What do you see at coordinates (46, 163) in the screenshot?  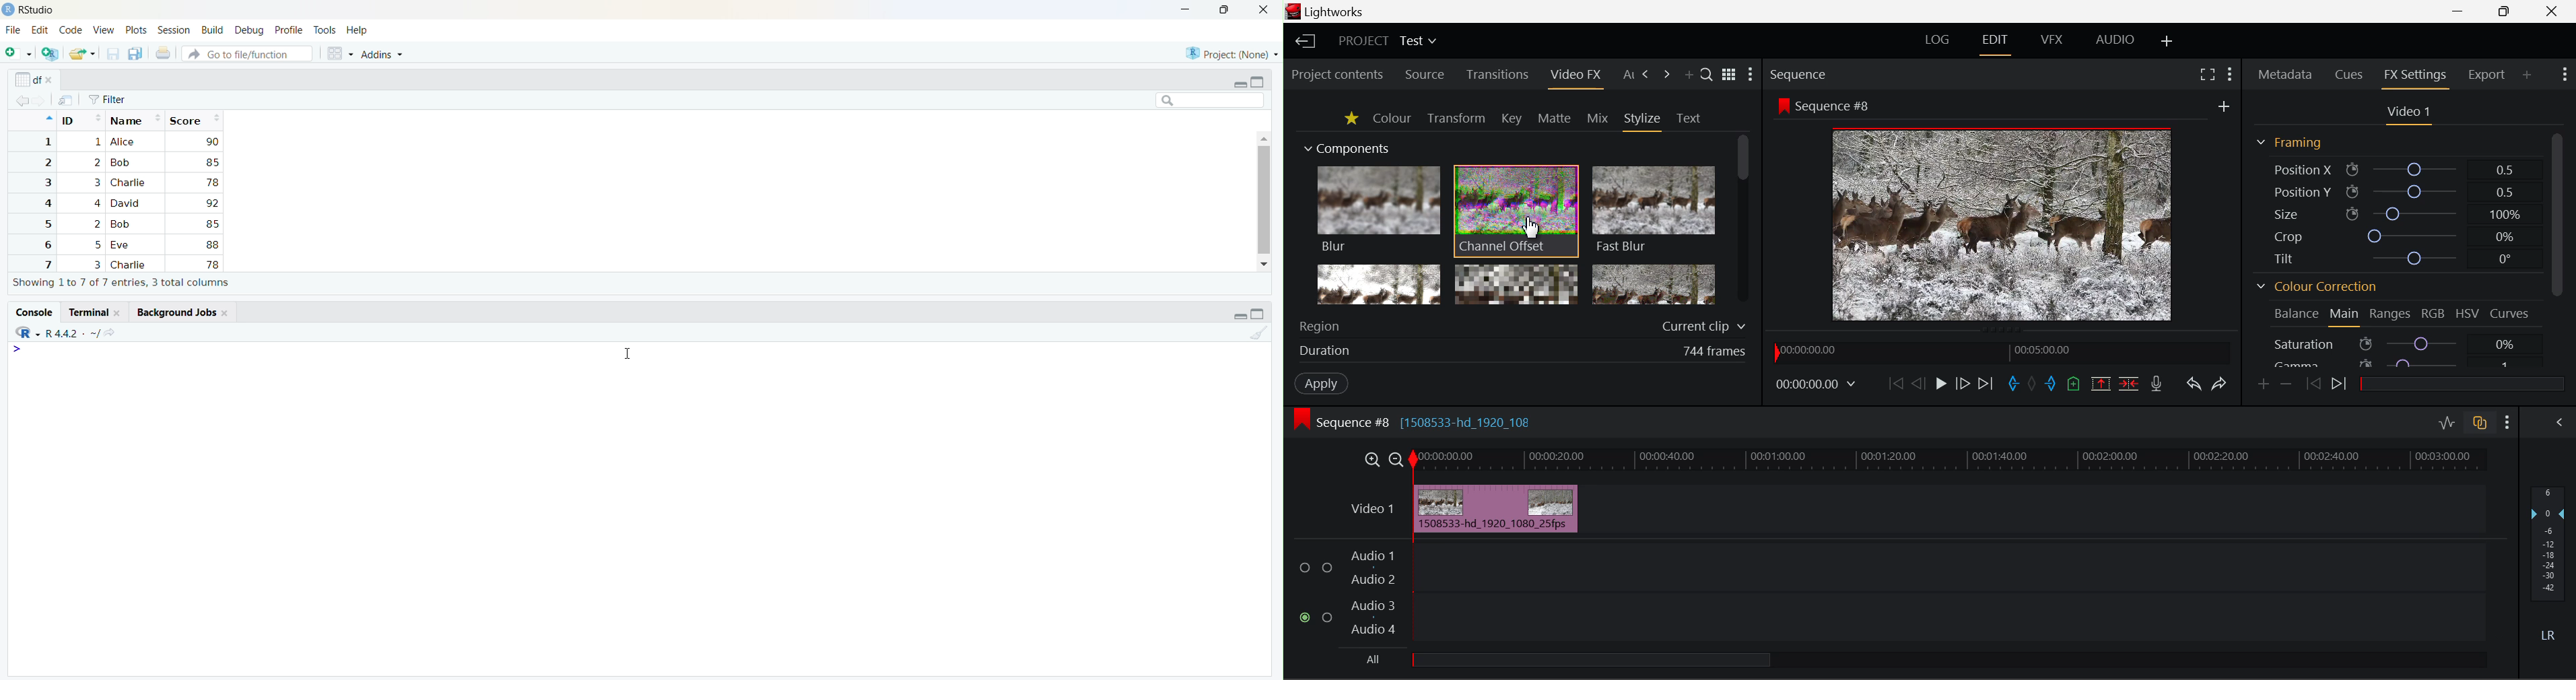 I see `2` at bounding box center [46, 163].